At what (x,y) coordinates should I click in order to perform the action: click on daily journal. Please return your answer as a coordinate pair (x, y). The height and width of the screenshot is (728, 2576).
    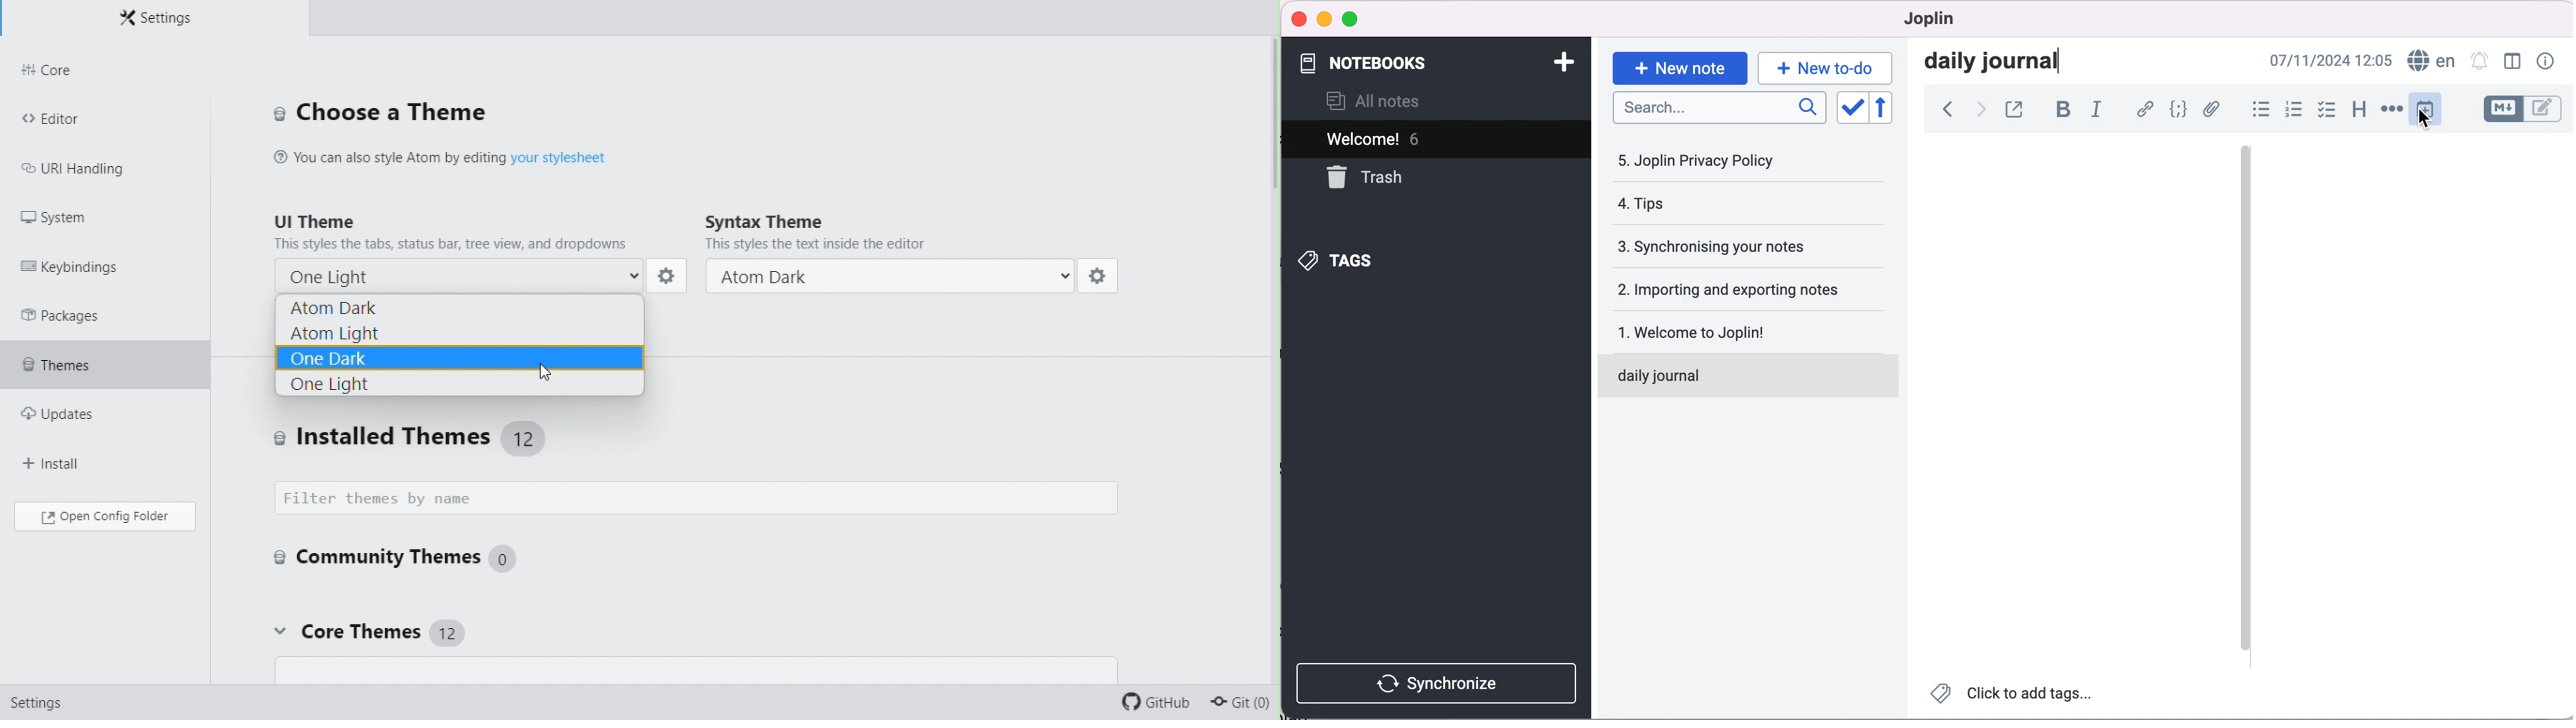
    Looking at the image, I should click on (2004, 63).